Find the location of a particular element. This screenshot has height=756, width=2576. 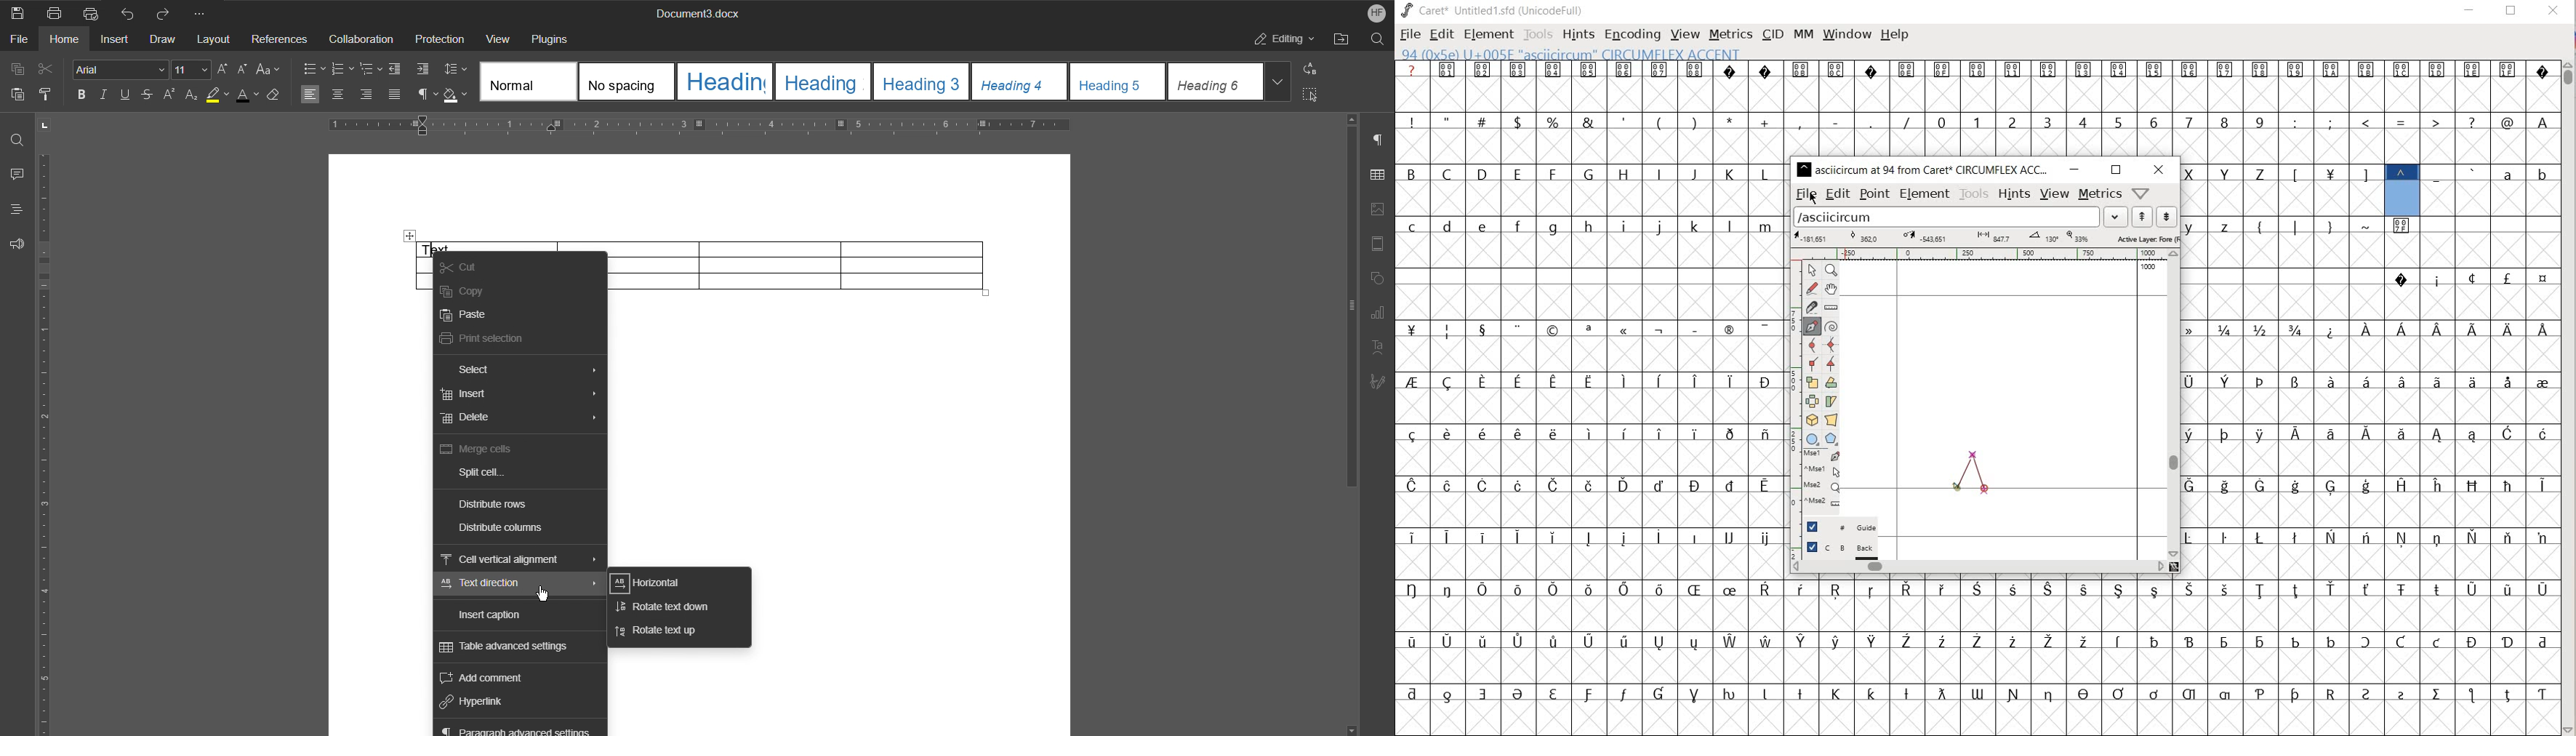

CID is located at coordinates (1772, 34).